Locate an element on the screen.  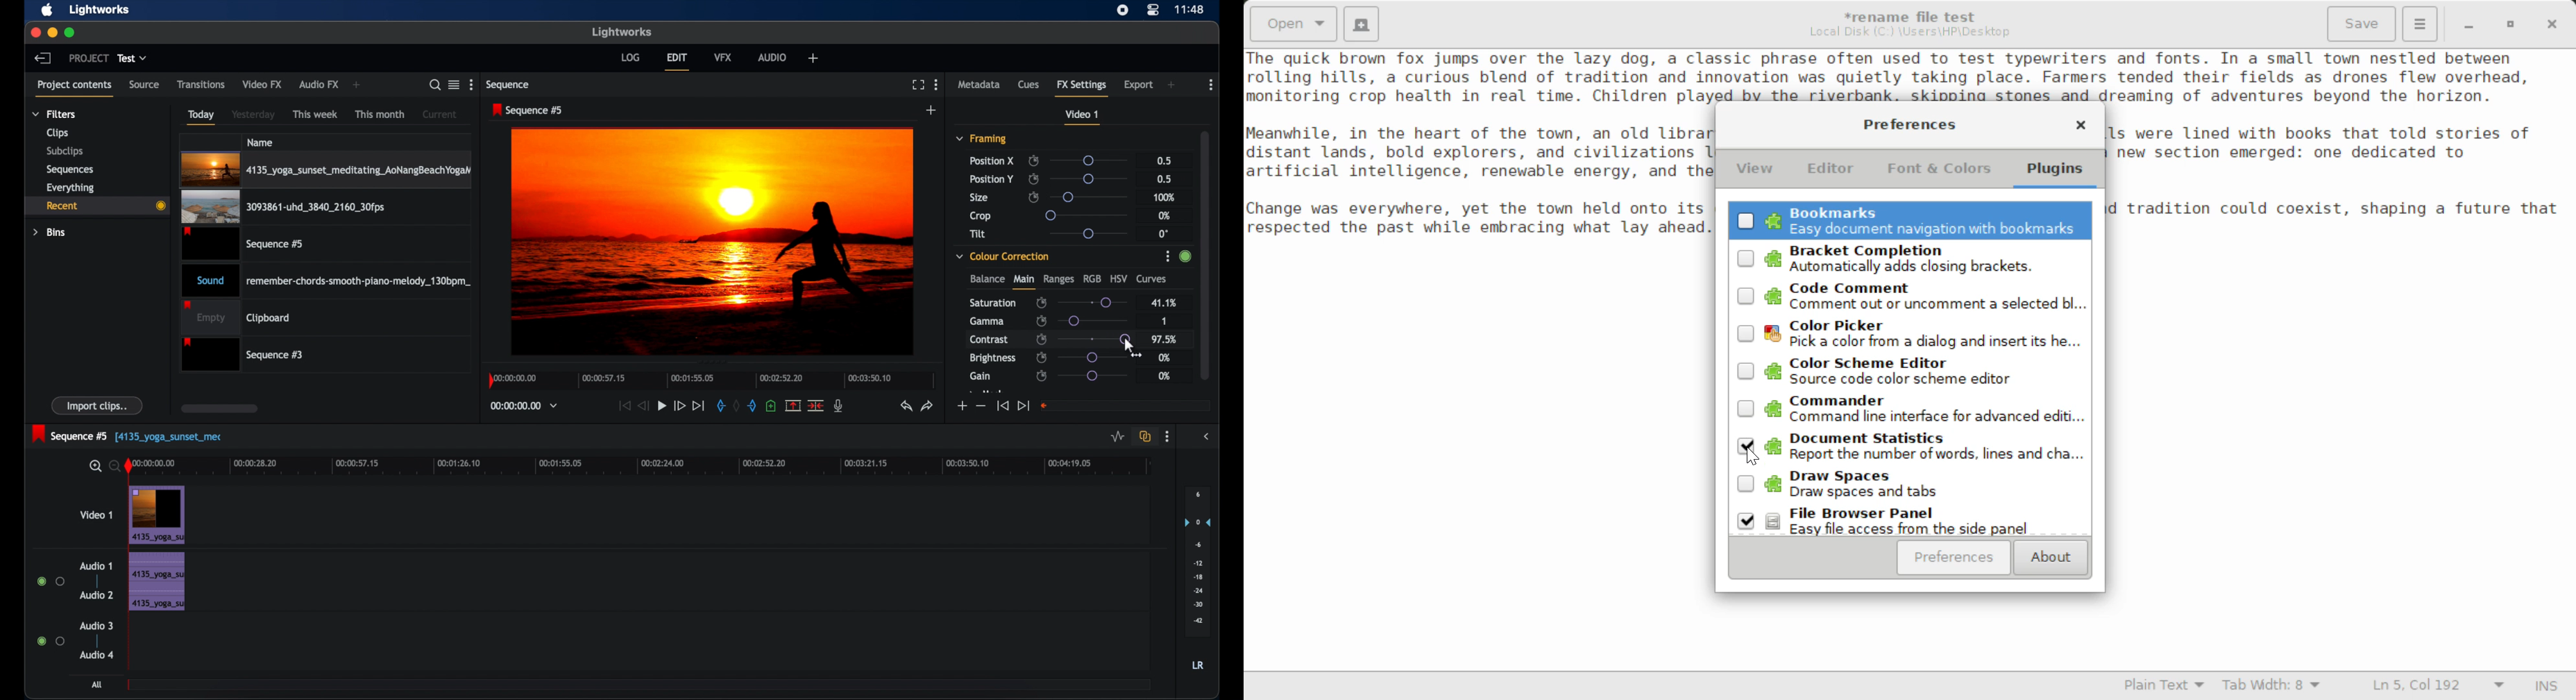
clear marks is located at coordinates (737, 406).